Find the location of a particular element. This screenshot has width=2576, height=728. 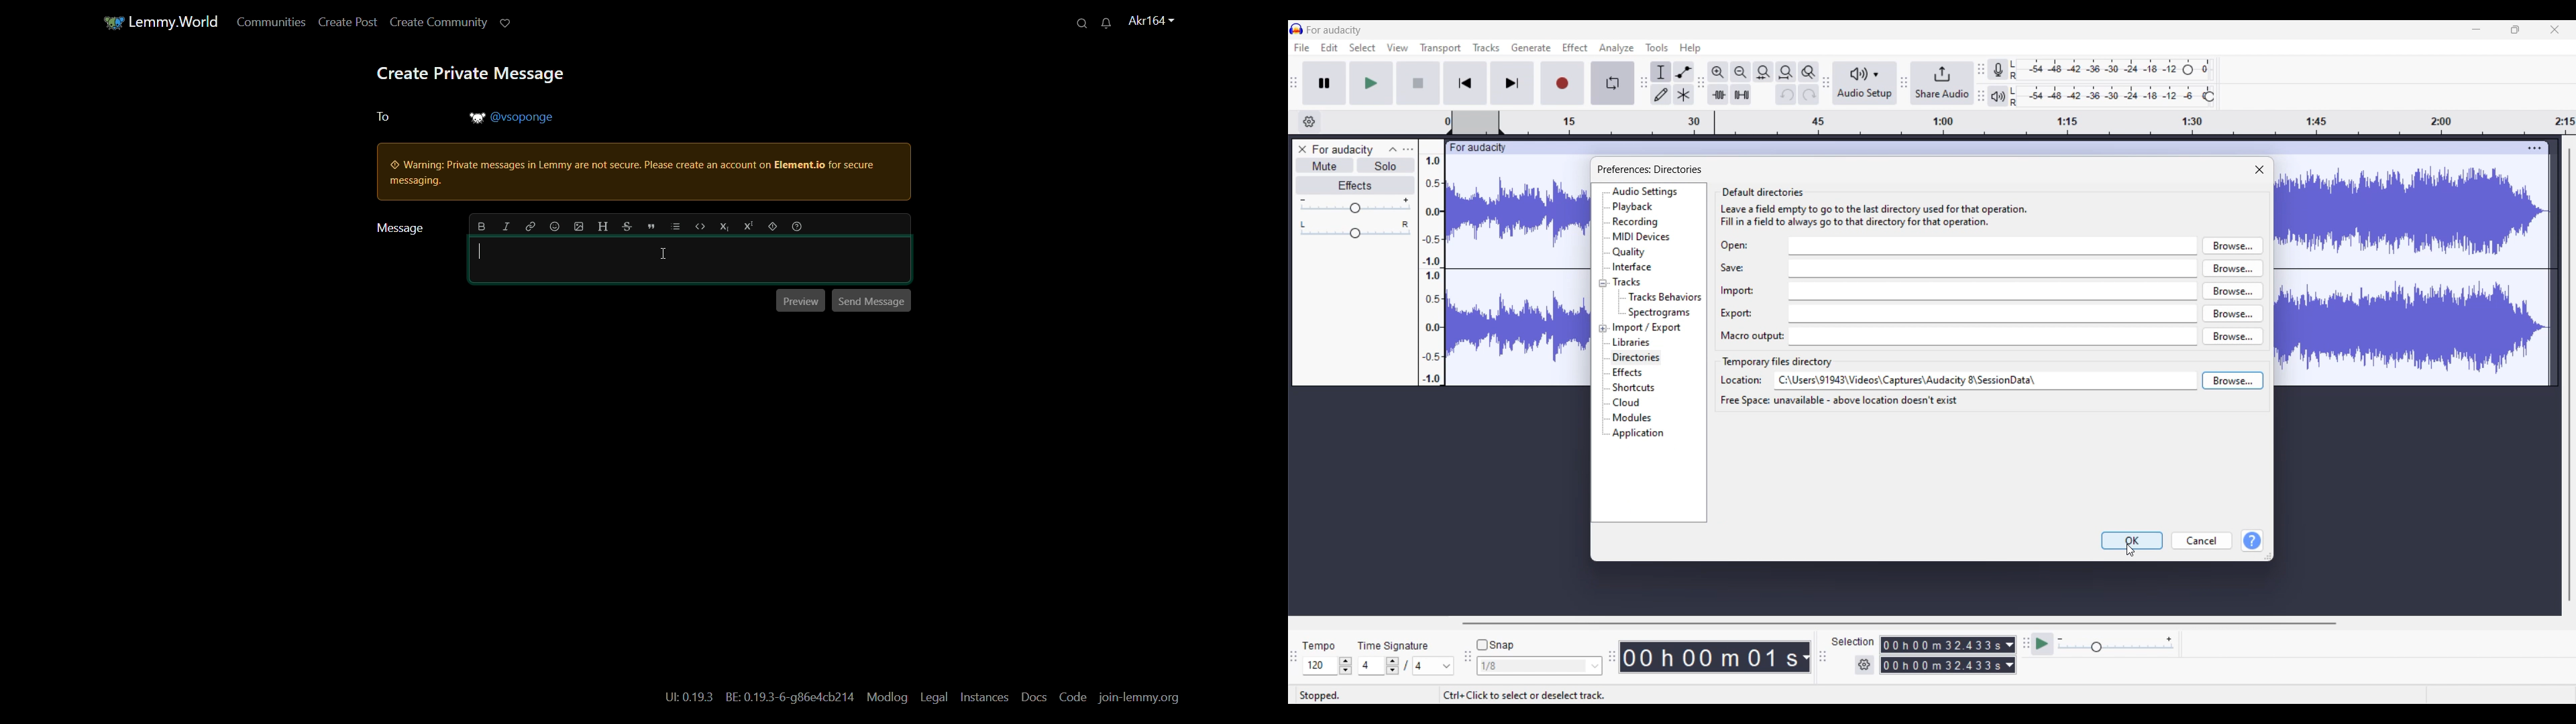

Increase/Decrease Tempo is located at coordinates (1346, 666).